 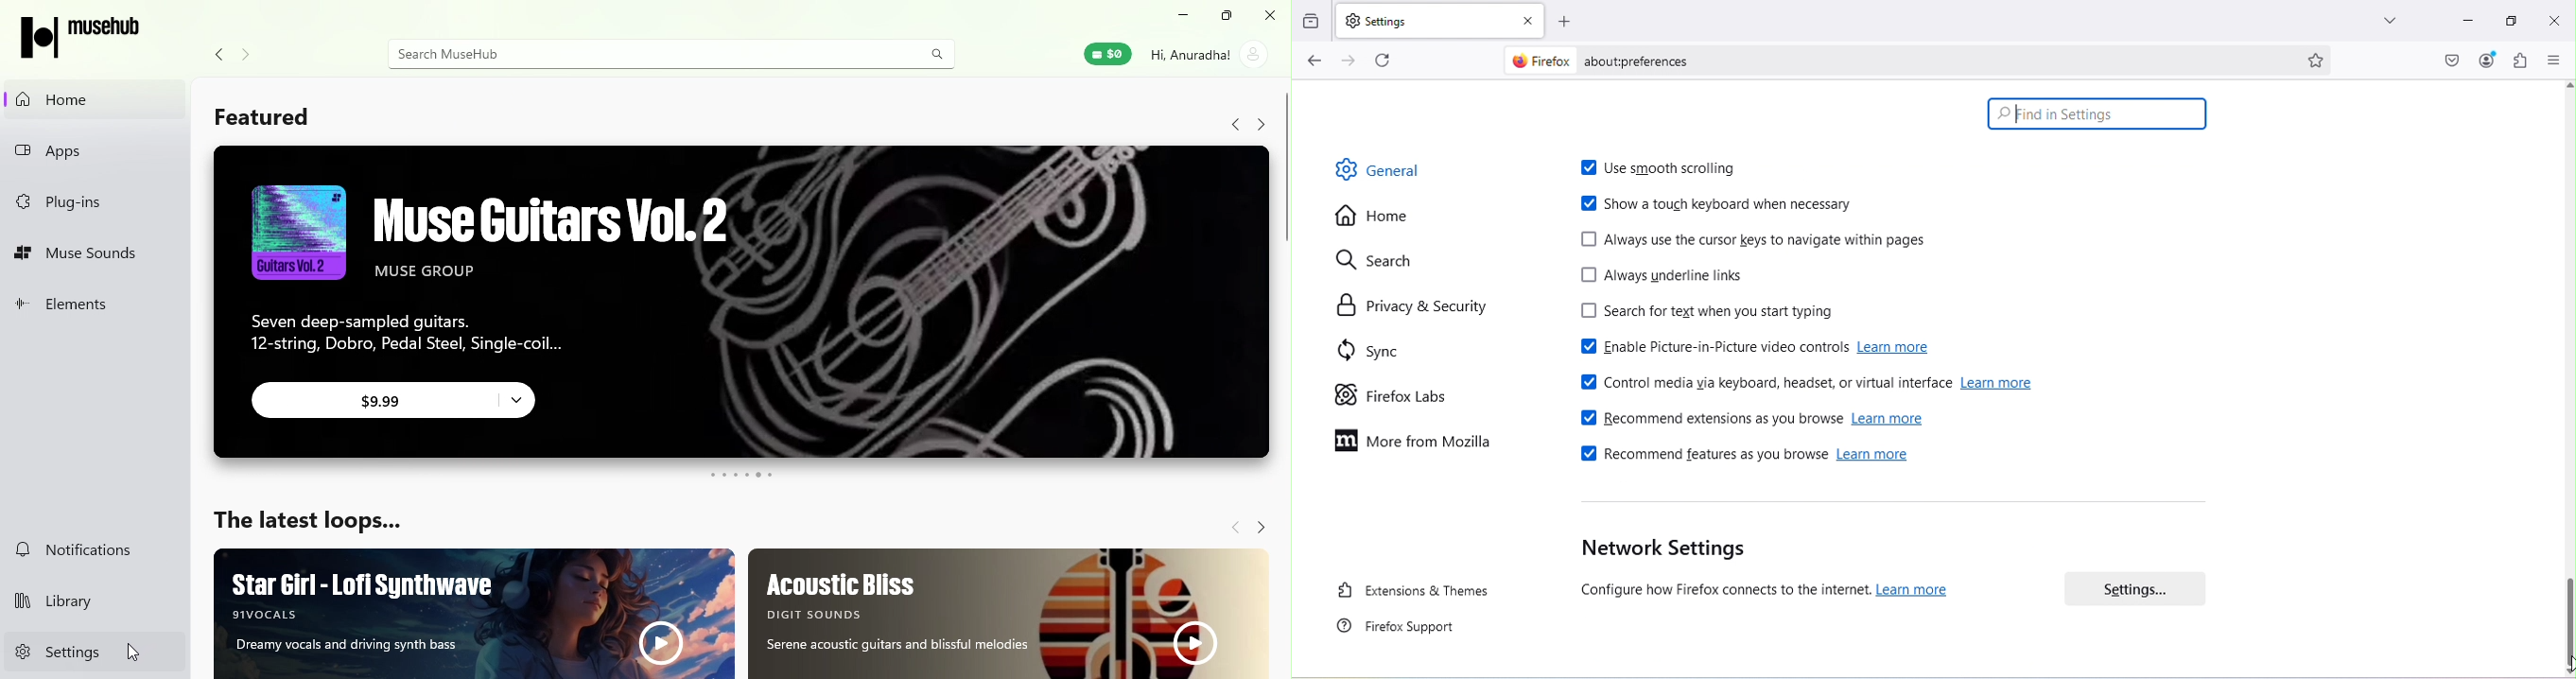 I want to click on Navigate back, so click(x=1236, y=529).